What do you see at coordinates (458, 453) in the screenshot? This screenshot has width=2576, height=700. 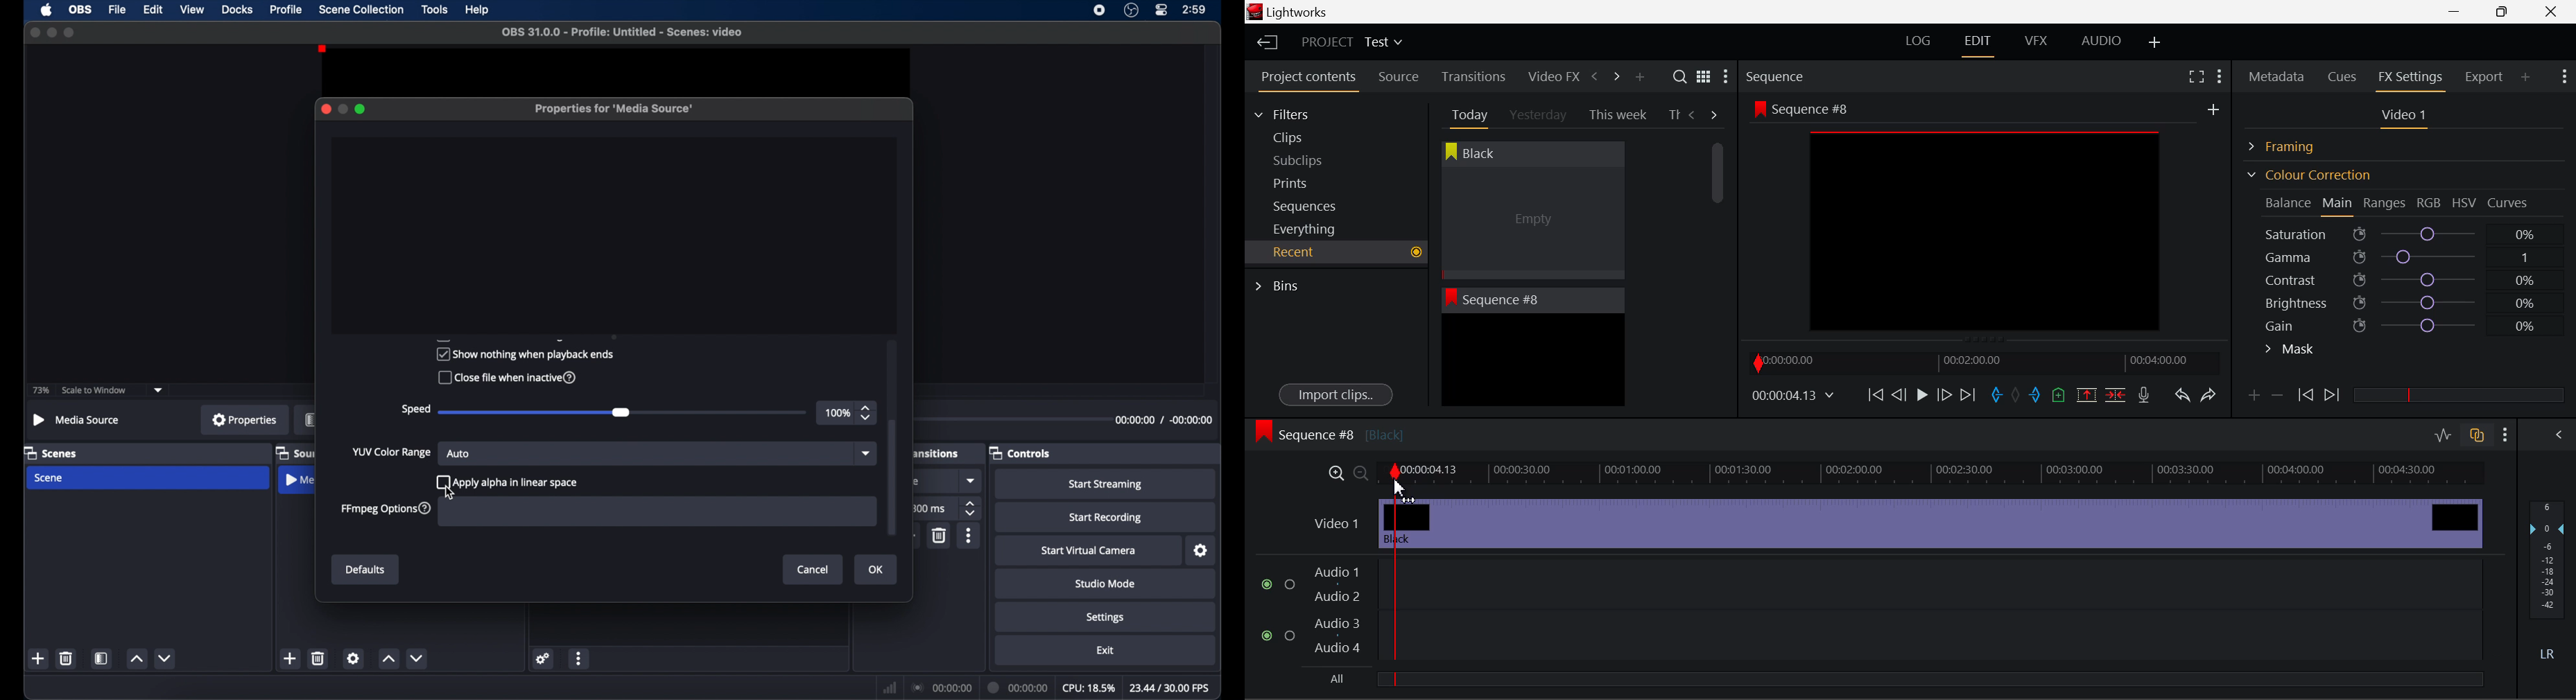 I see `auto` at bounding box center [458, 453].